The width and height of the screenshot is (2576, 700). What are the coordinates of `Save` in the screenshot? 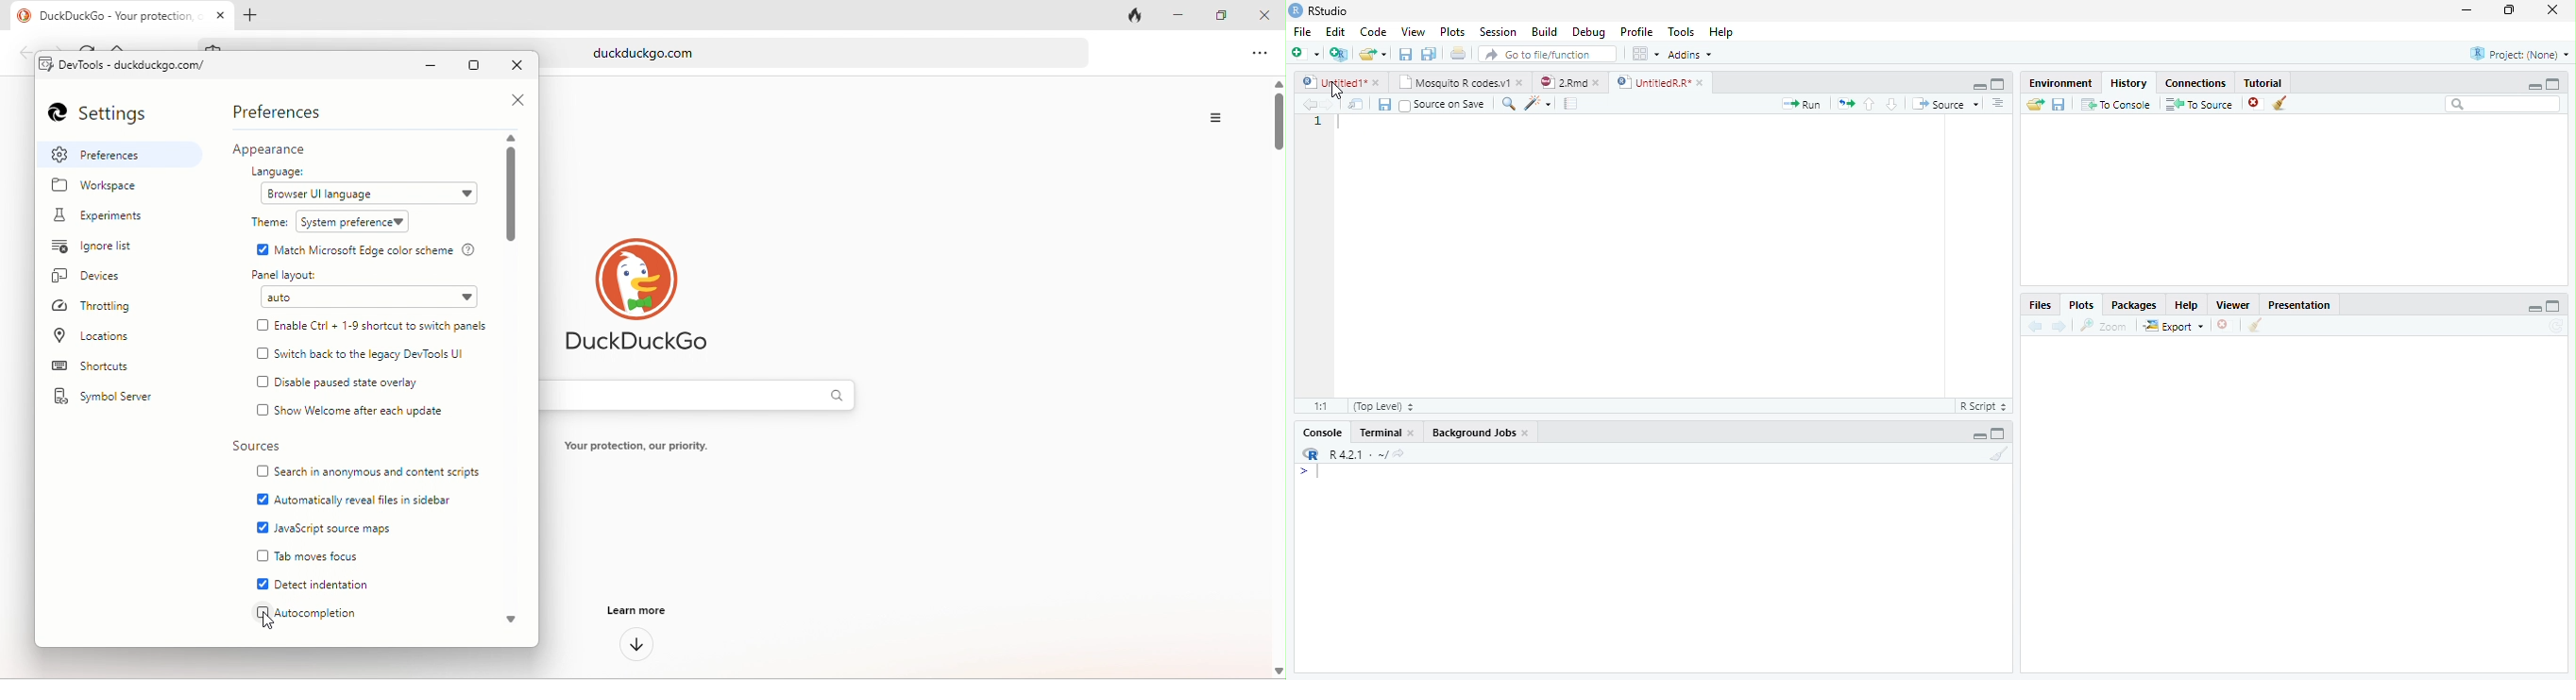 It's located at (2059, 107).